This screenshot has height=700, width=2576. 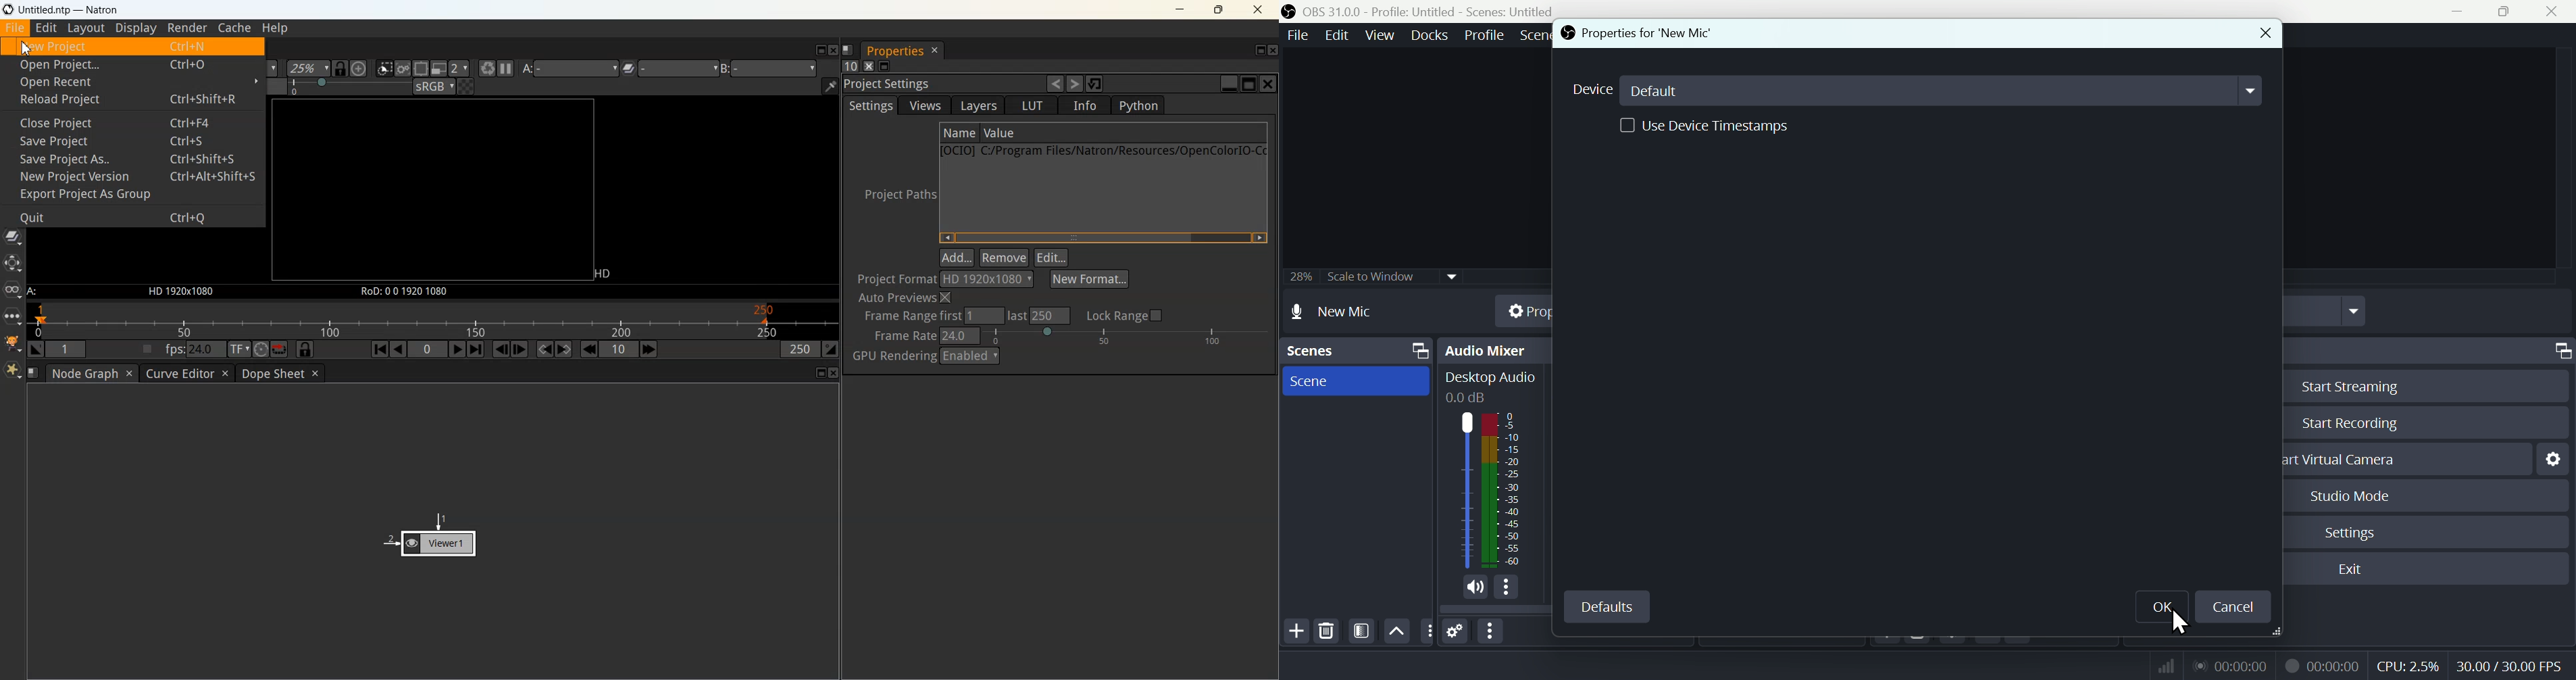 What do you see at coordinates (2360, 385) in the screenshot?
I see `` at bounding box center [2360, 385].